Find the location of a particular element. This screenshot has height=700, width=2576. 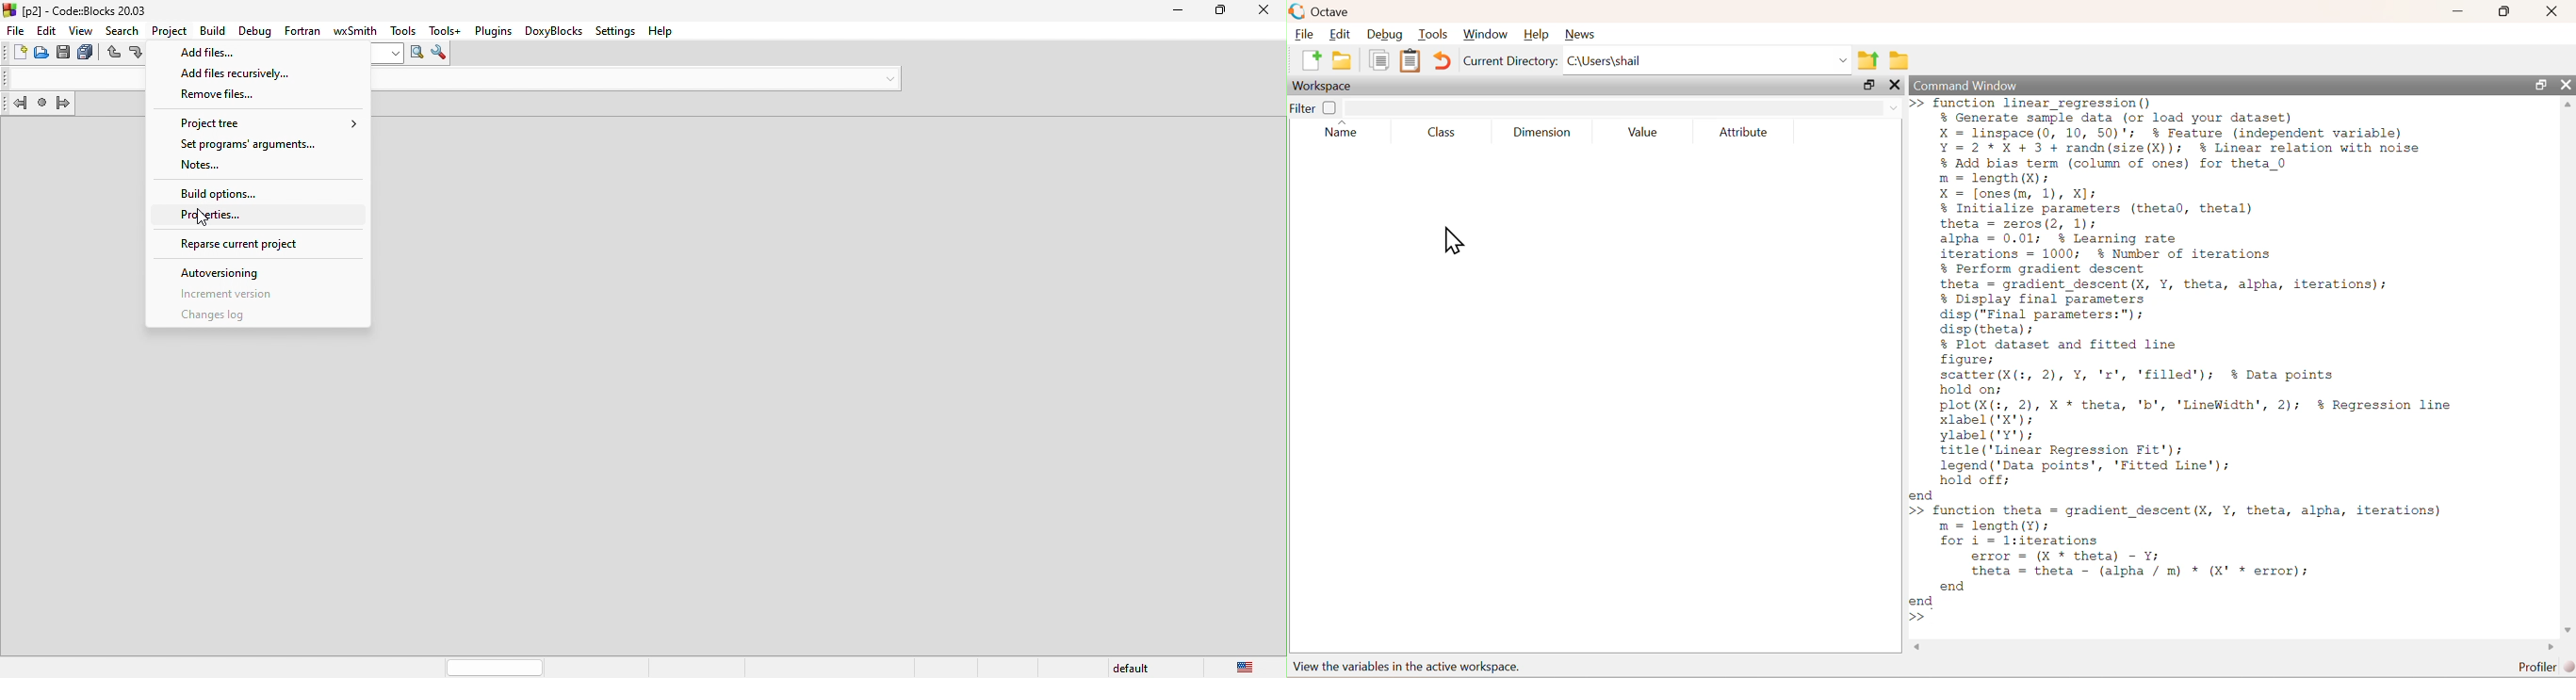

File is located at coordinates (1305, 34).